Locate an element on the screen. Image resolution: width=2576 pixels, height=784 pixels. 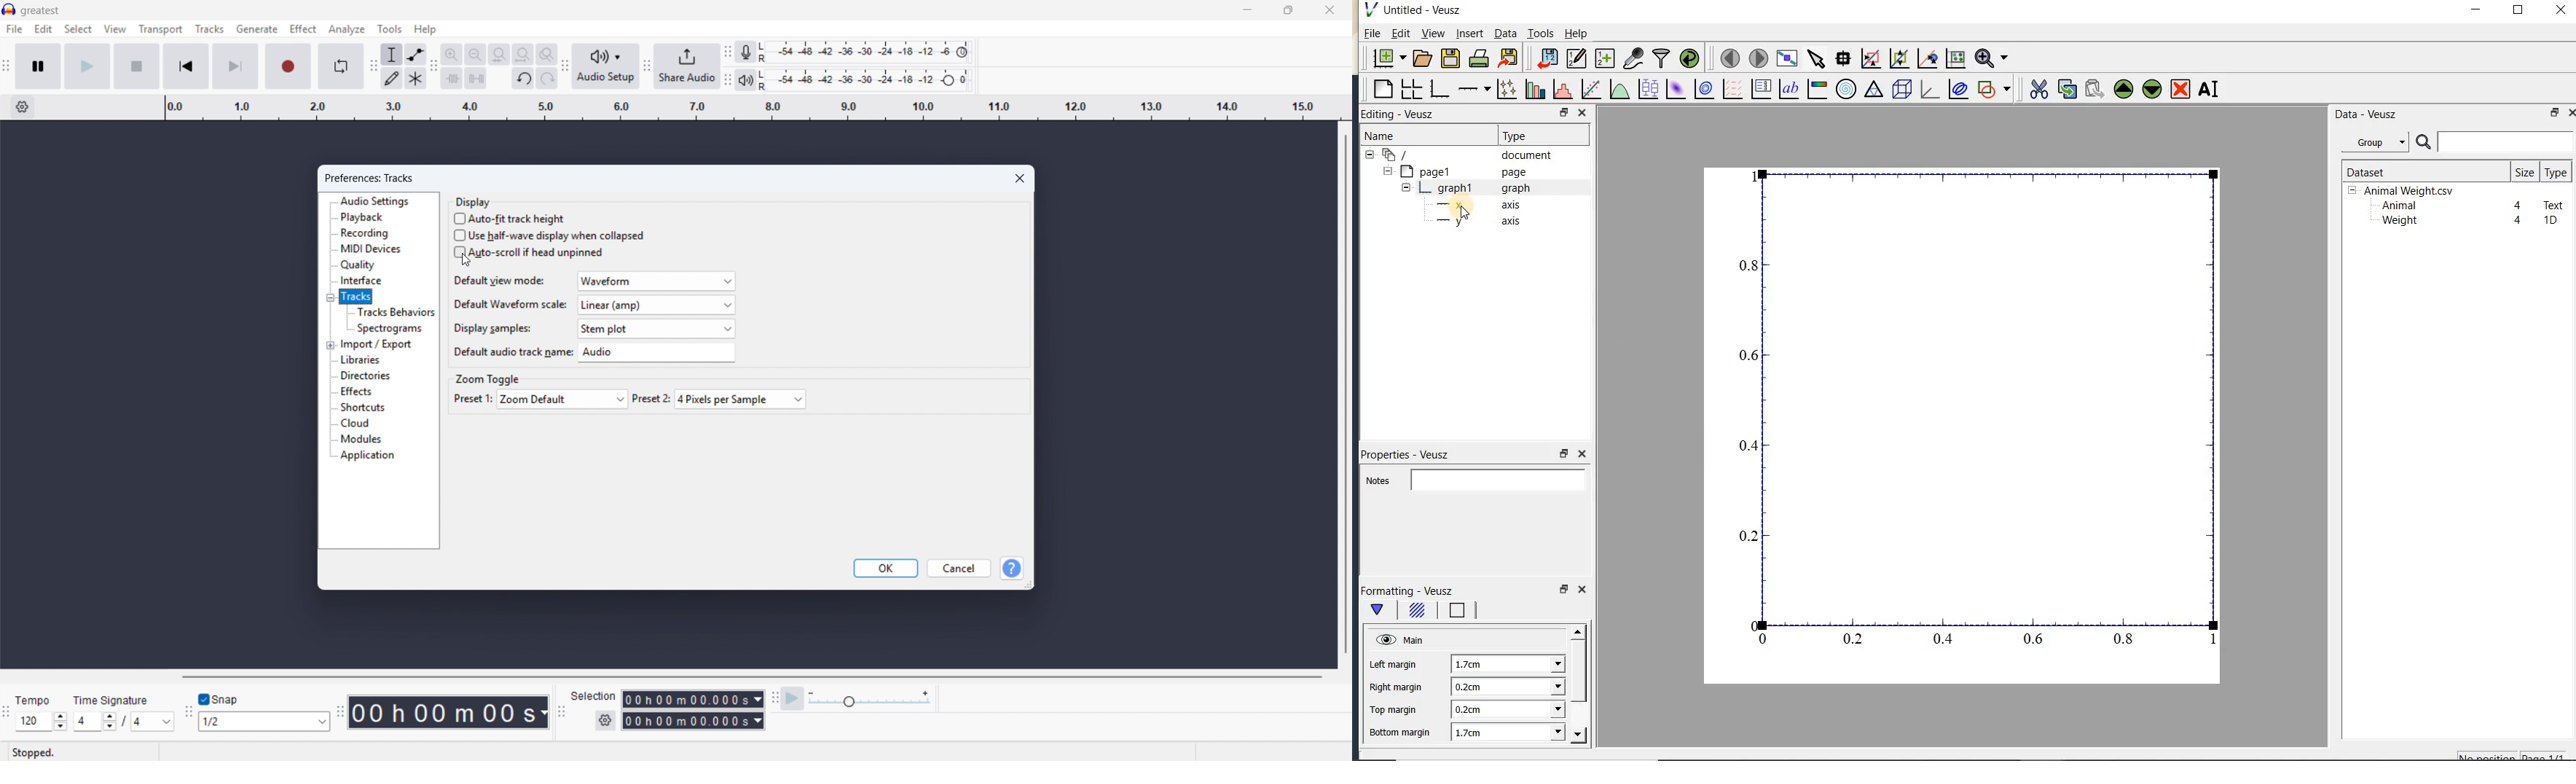
Selection end time  is located at coordinates (694, 722).